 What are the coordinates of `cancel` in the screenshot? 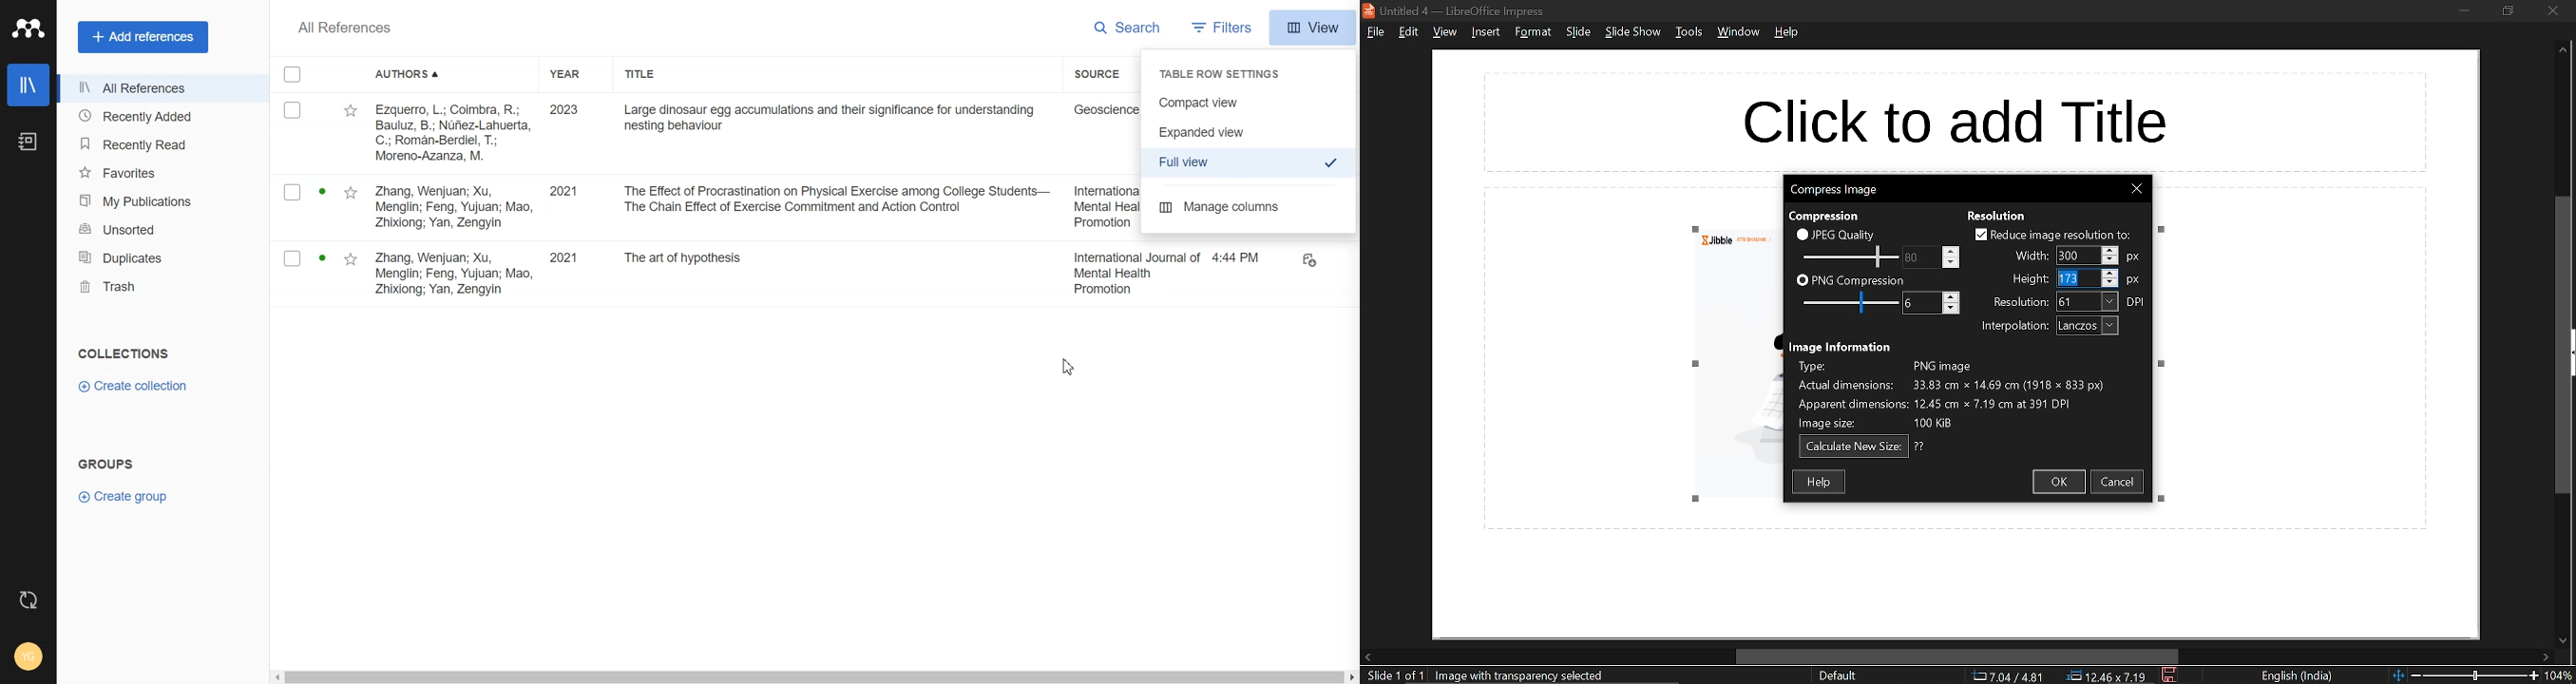 It's located at (2121, 484).